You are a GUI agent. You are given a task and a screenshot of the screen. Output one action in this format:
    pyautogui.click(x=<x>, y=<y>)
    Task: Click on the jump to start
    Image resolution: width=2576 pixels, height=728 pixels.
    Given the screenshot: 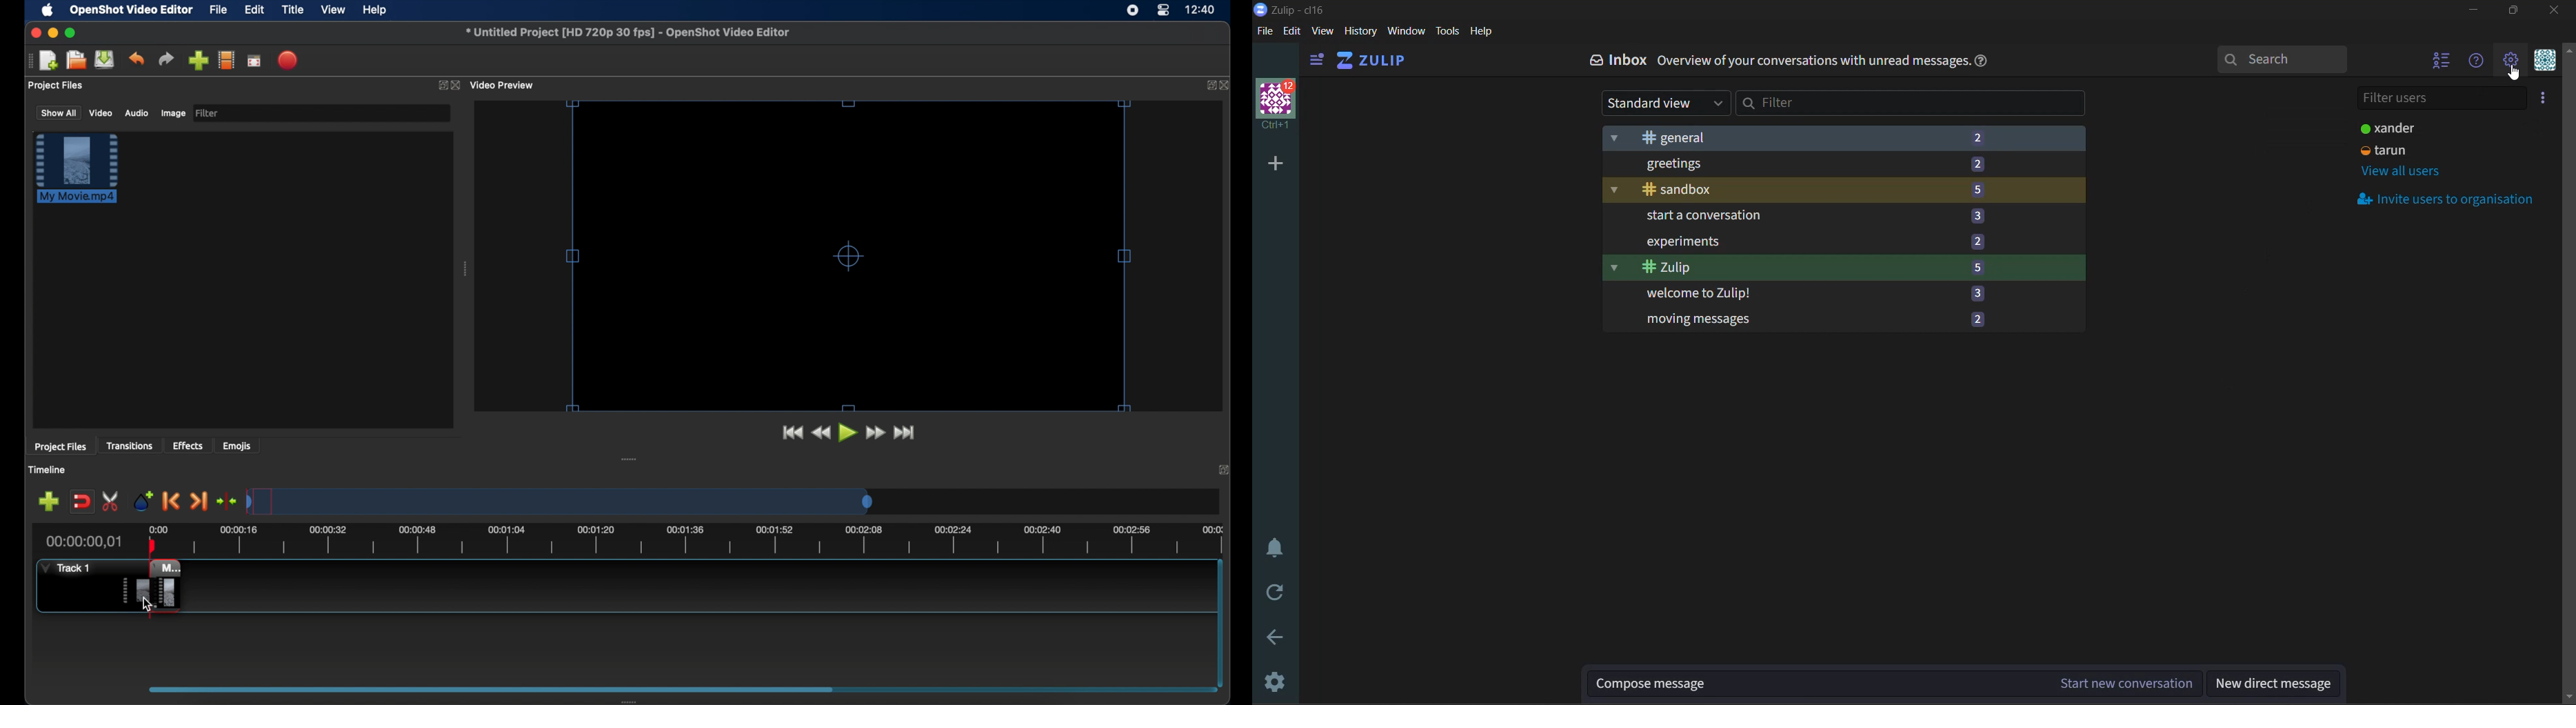 What is the action you would take?
    pyautogui.click(x=906, y=432)
    